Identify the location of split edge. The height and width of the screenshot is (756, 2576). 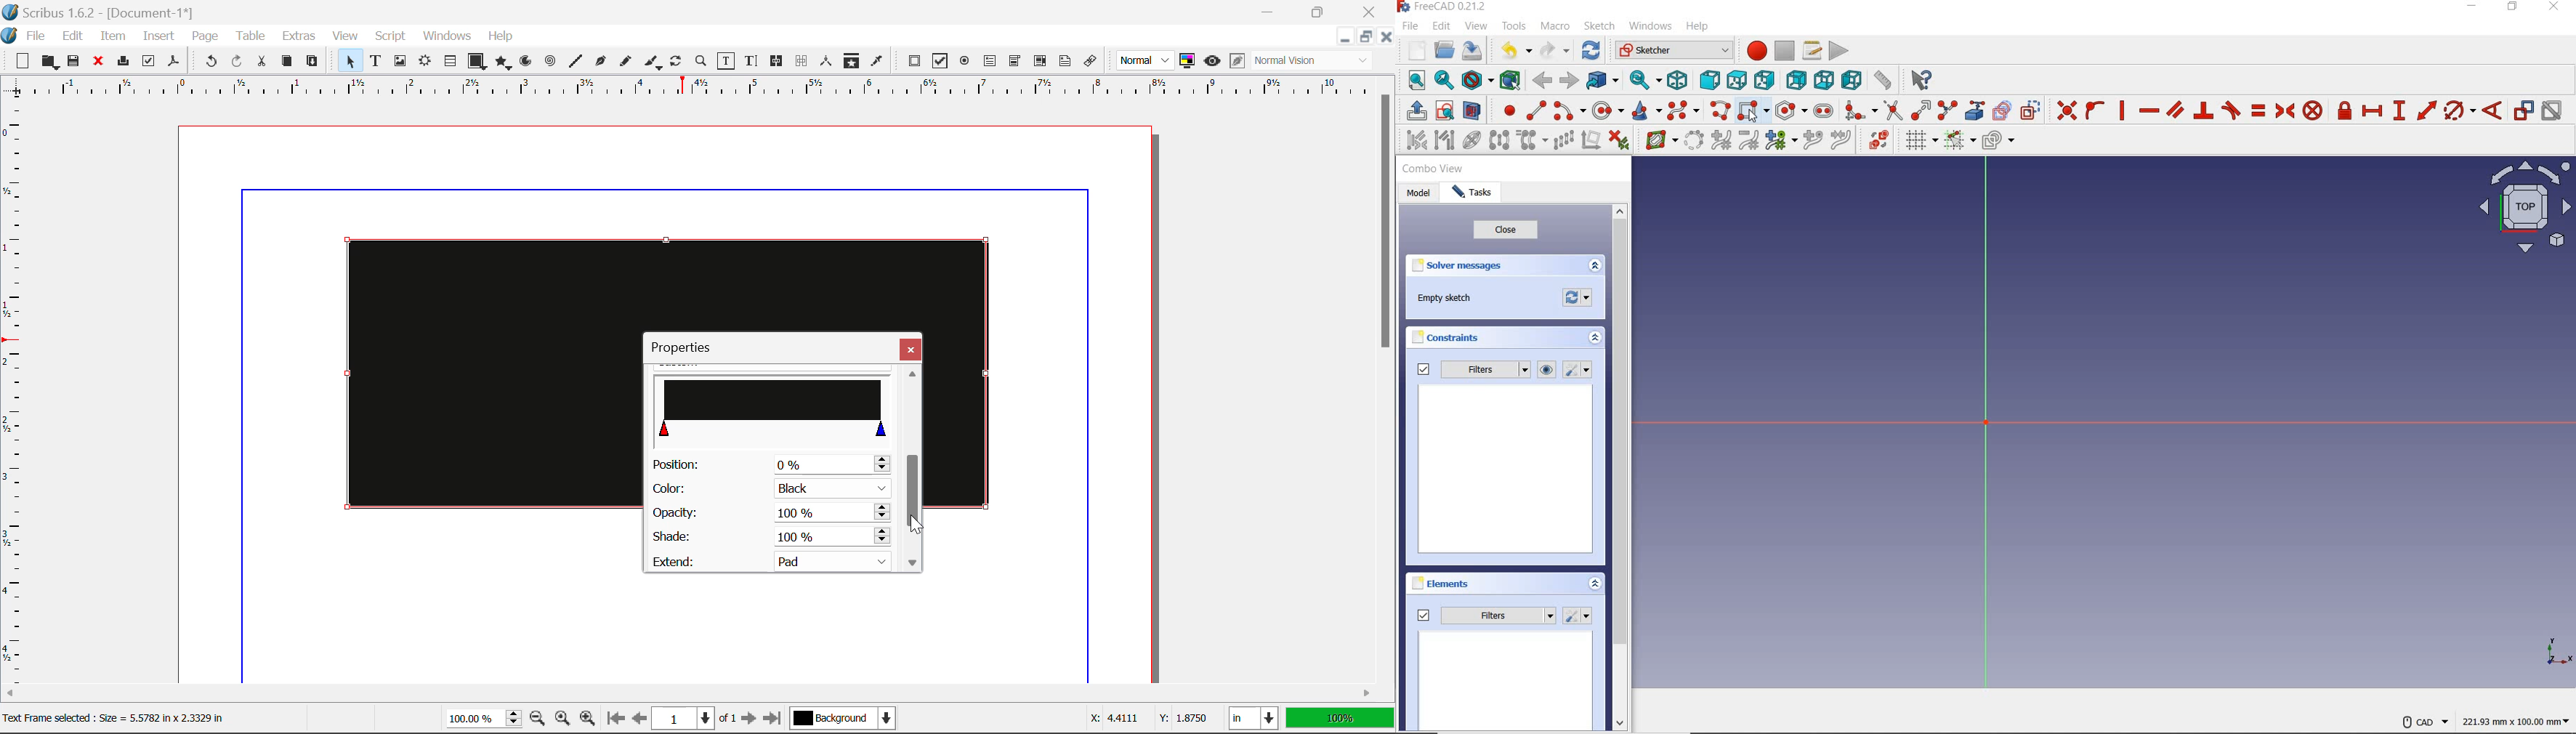
(1947, 111).